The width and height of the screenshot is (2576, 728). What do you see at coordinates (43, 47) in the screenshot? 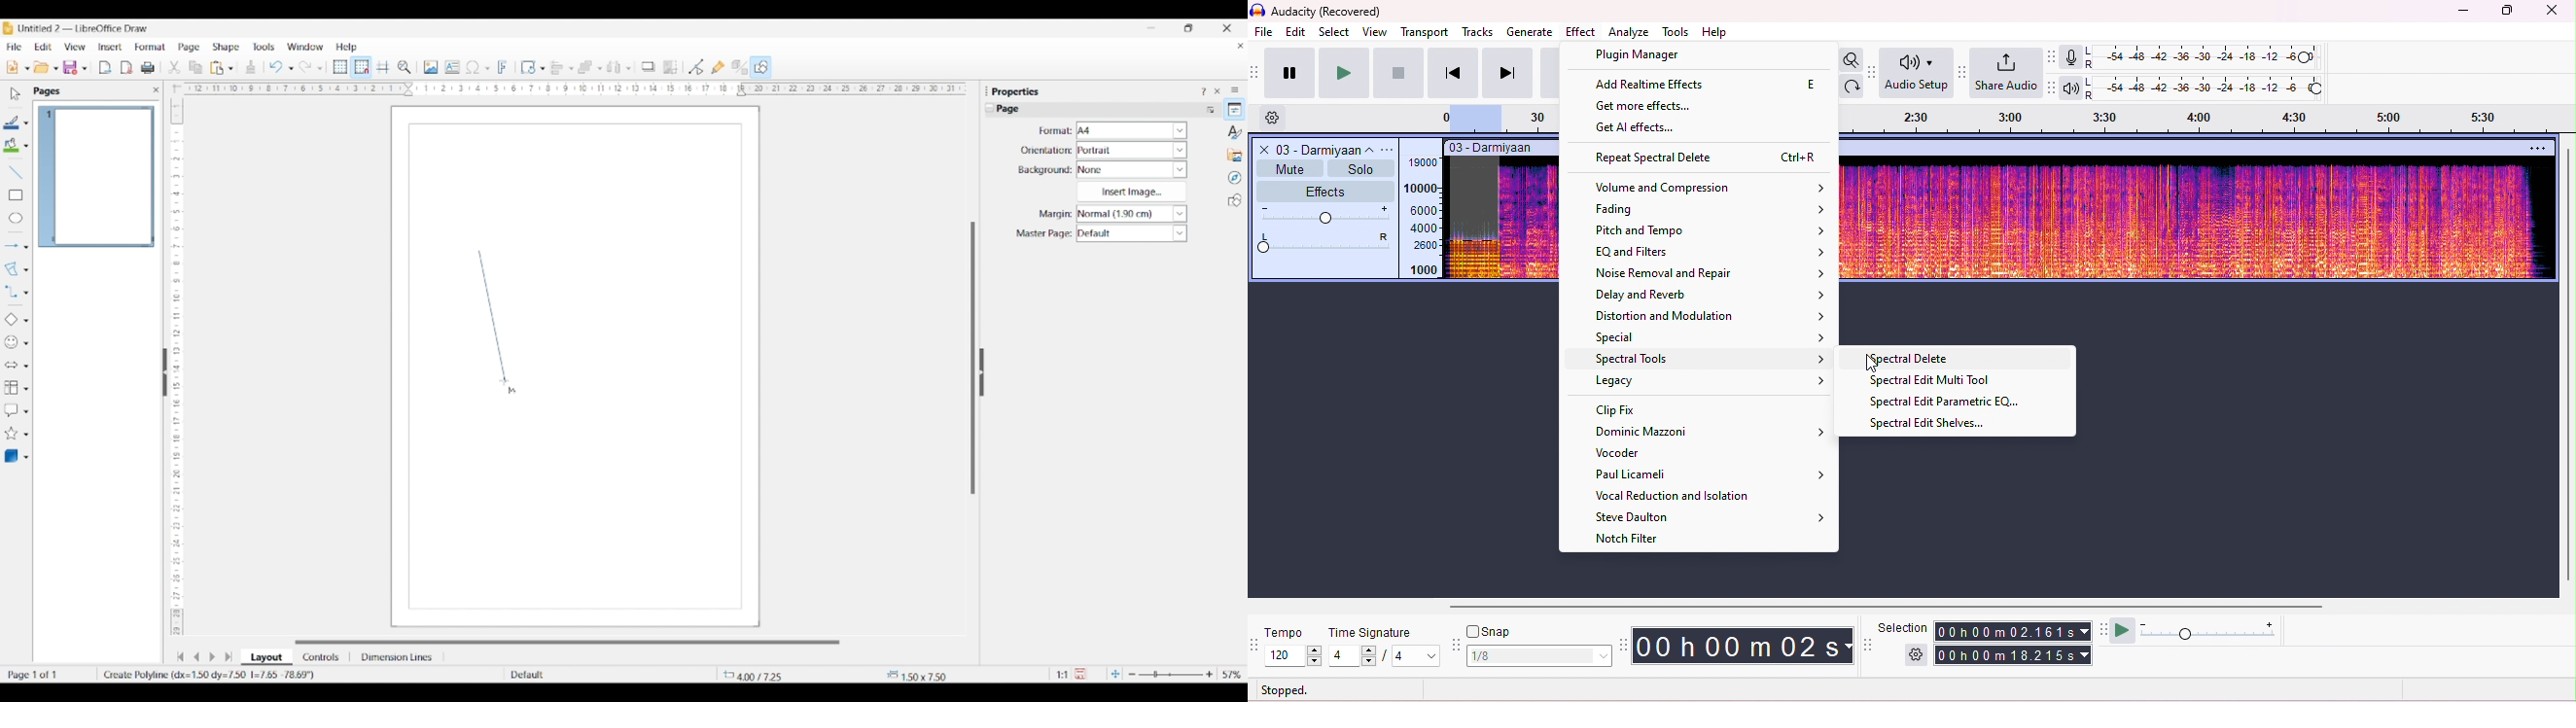
I see `Edit` at bounding box center [43, 47].